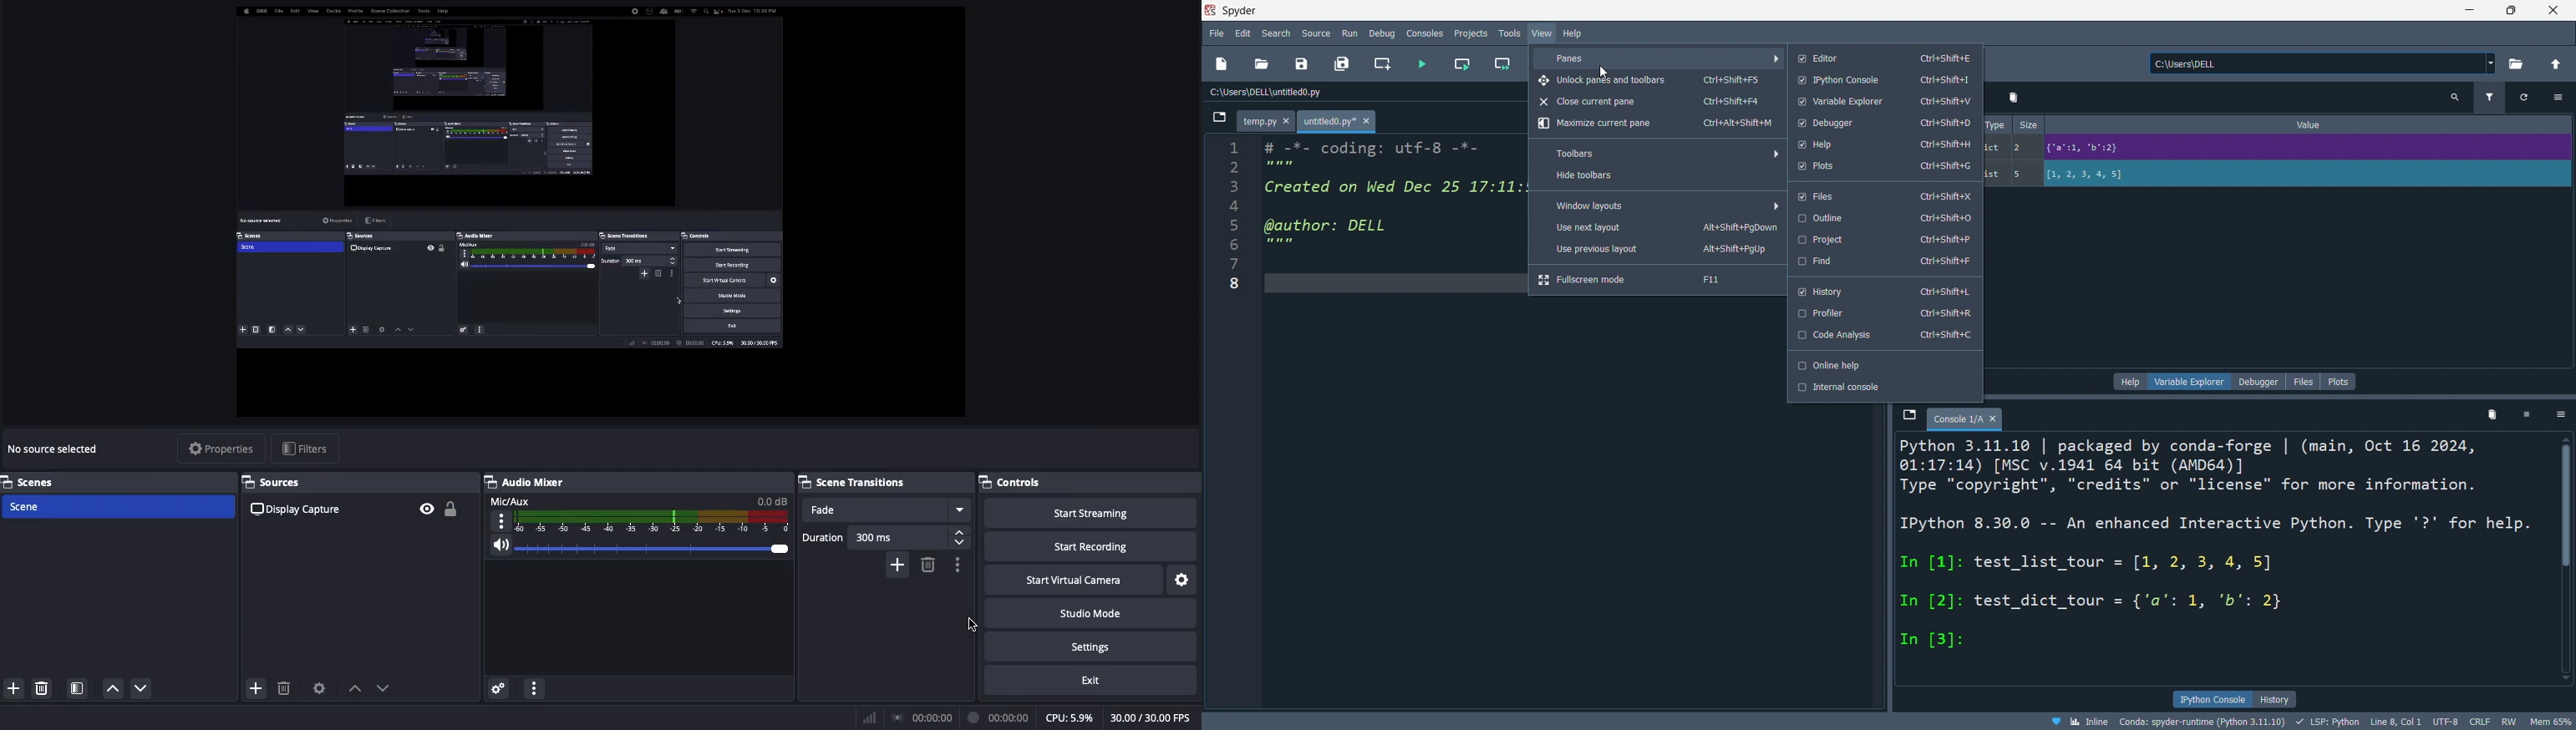 The height and width of the screenshot is (756, 2576). What do you see at coordinates (892, 510) in the screenshot?
I see `Fade` at bounding box center [892, 510].